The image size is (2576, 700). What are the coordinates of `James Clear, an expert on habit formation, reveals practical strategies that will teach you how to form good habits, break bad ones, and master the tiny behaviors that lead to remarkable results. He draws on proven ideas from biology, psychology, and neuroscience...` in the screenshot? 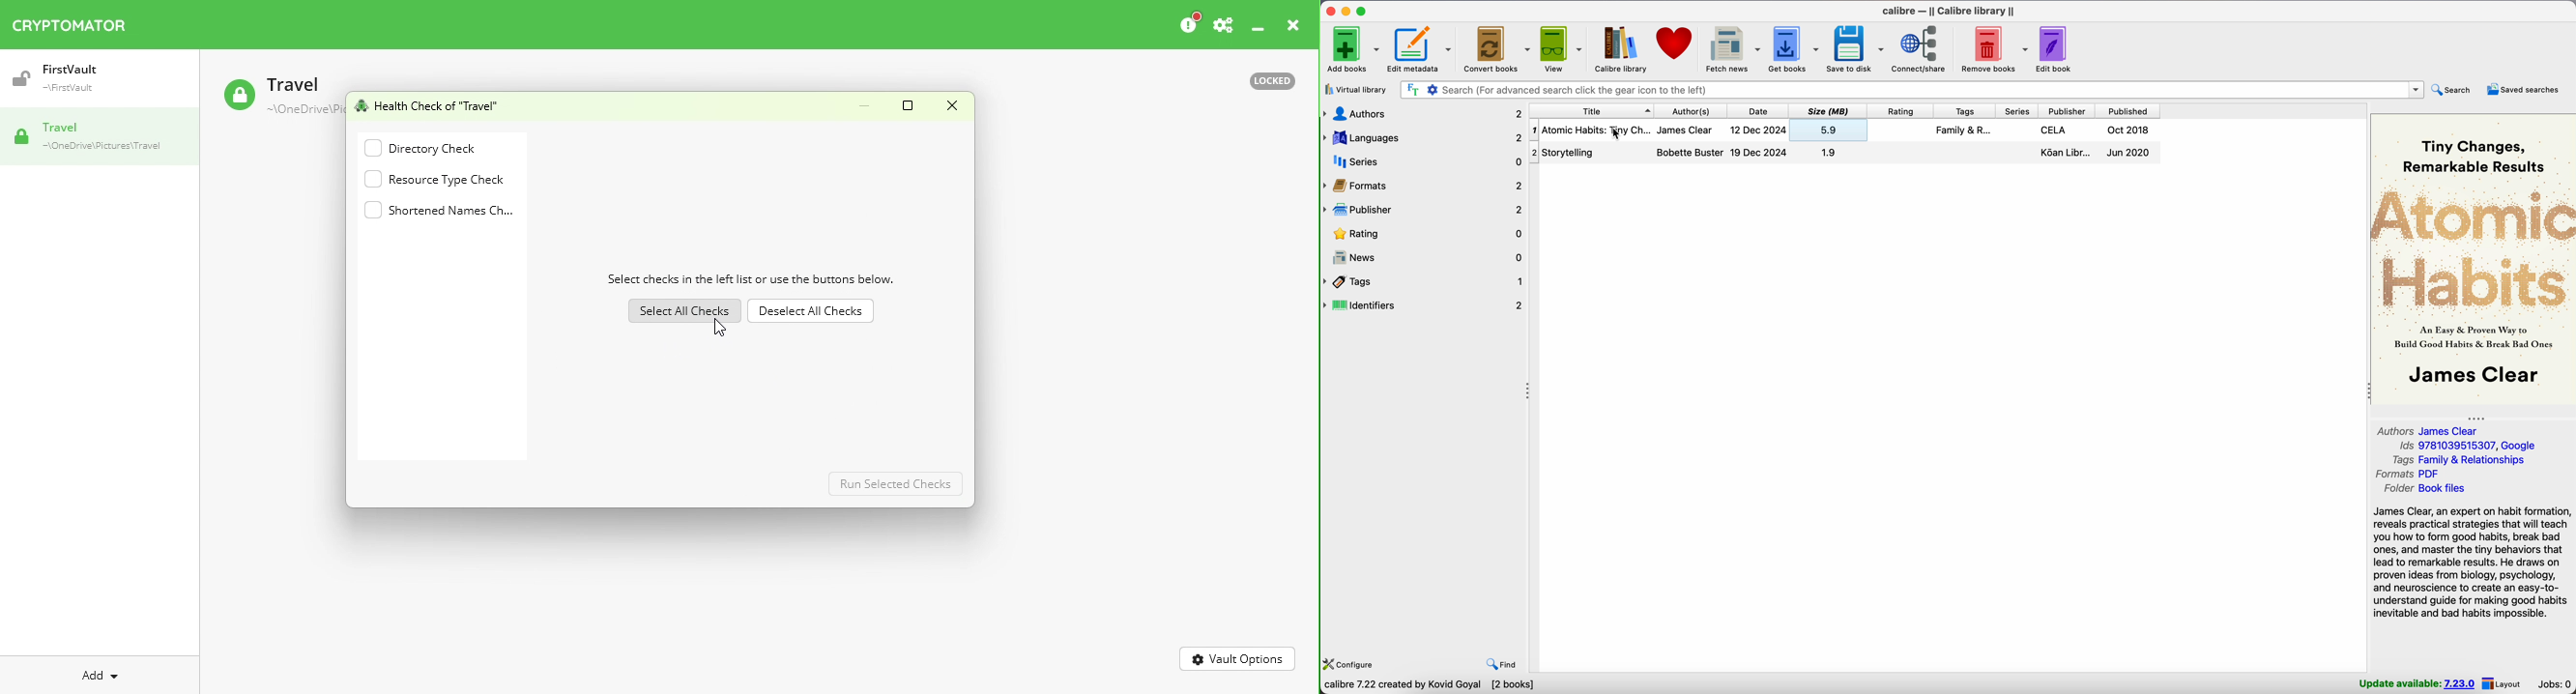 It's located at (2472, 564).